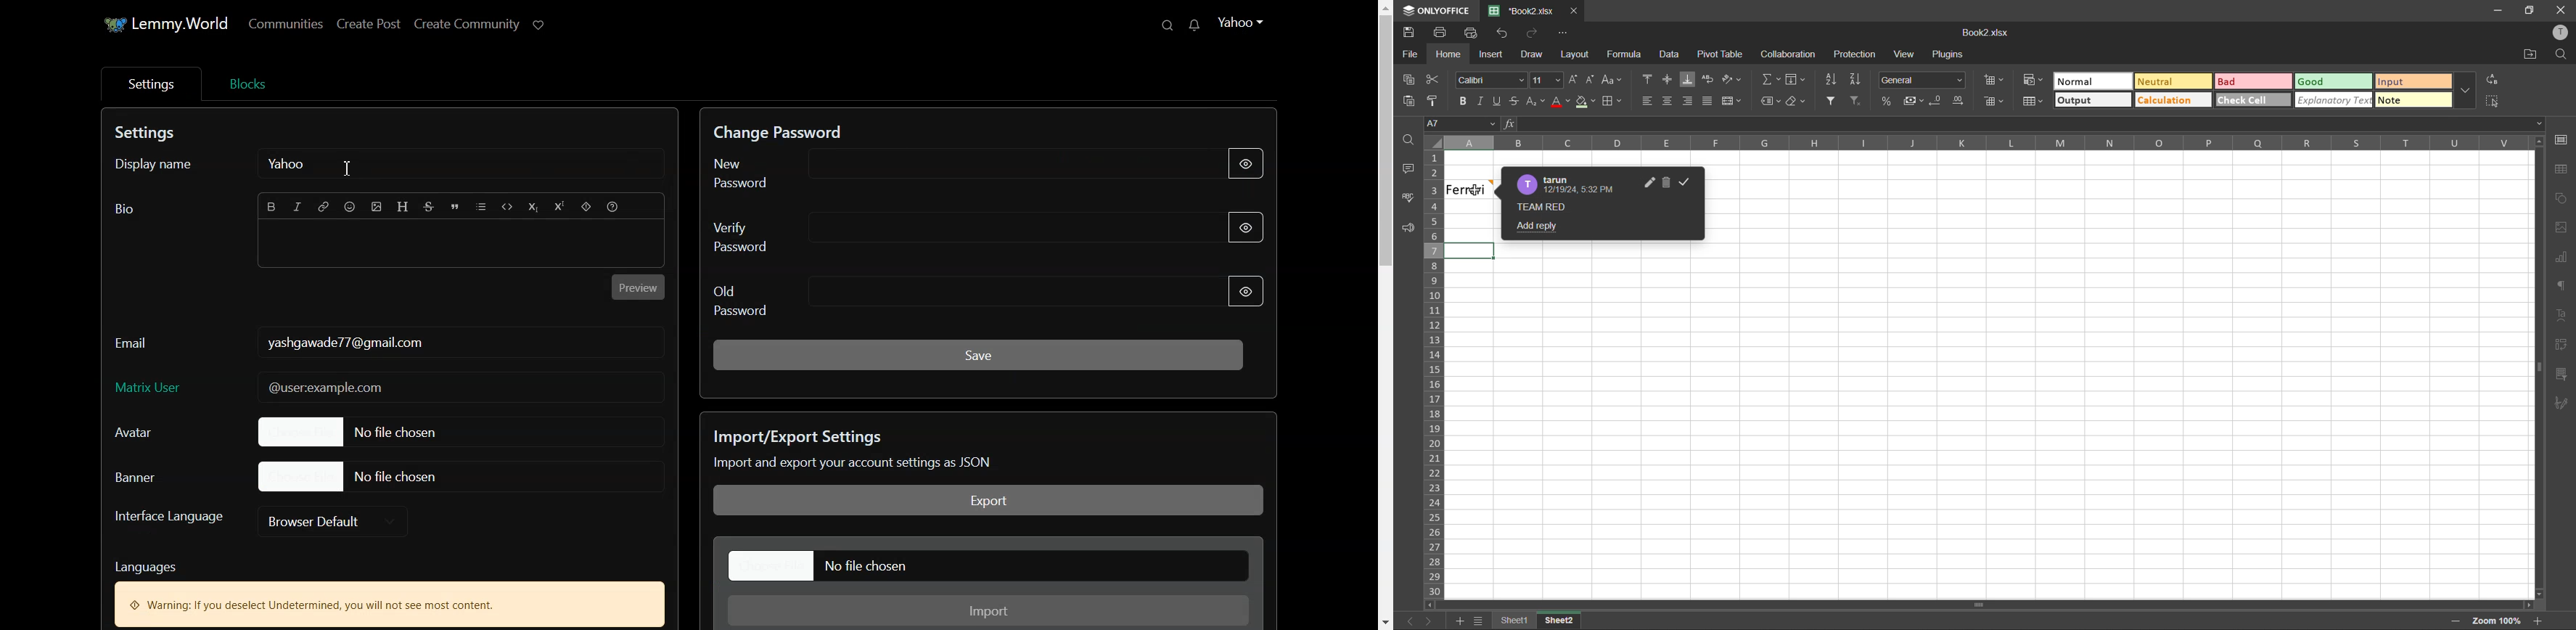  Describe the element at coordinates (1670, 182) in the screenshot. I see `delete comment` at that location.